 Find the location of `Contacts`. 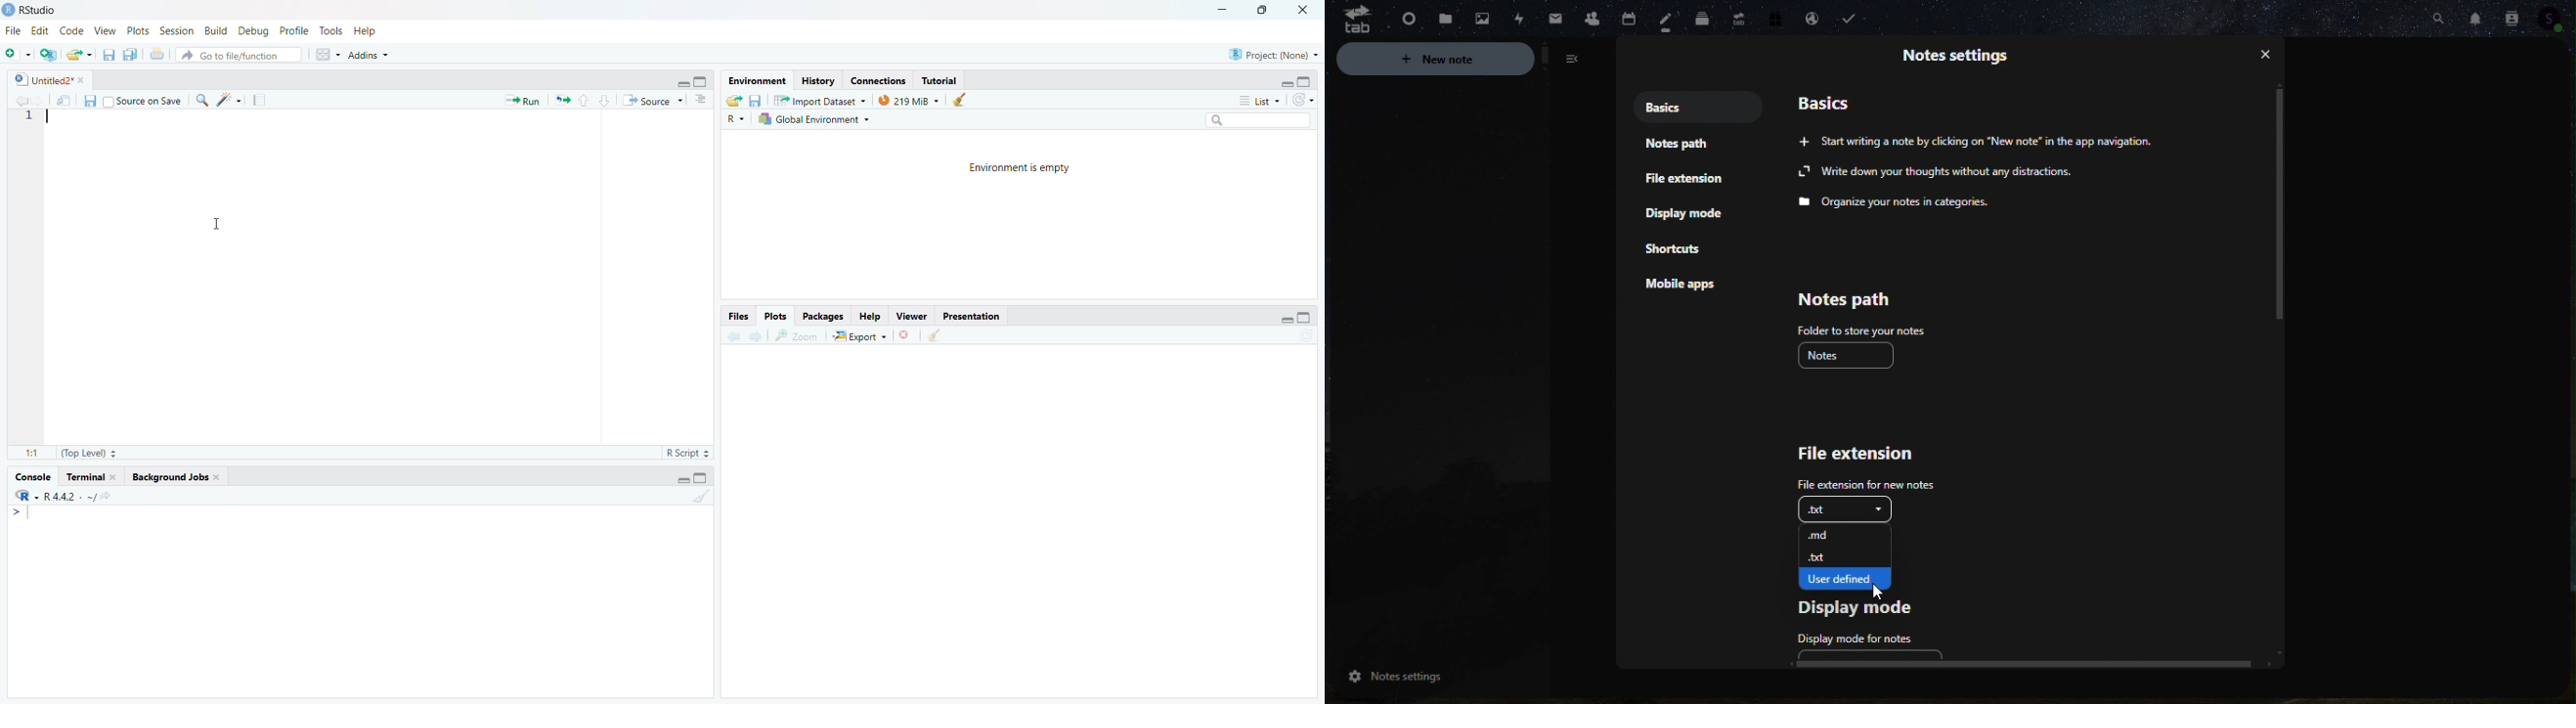

Contacts is located at coordinates (1591, 16).